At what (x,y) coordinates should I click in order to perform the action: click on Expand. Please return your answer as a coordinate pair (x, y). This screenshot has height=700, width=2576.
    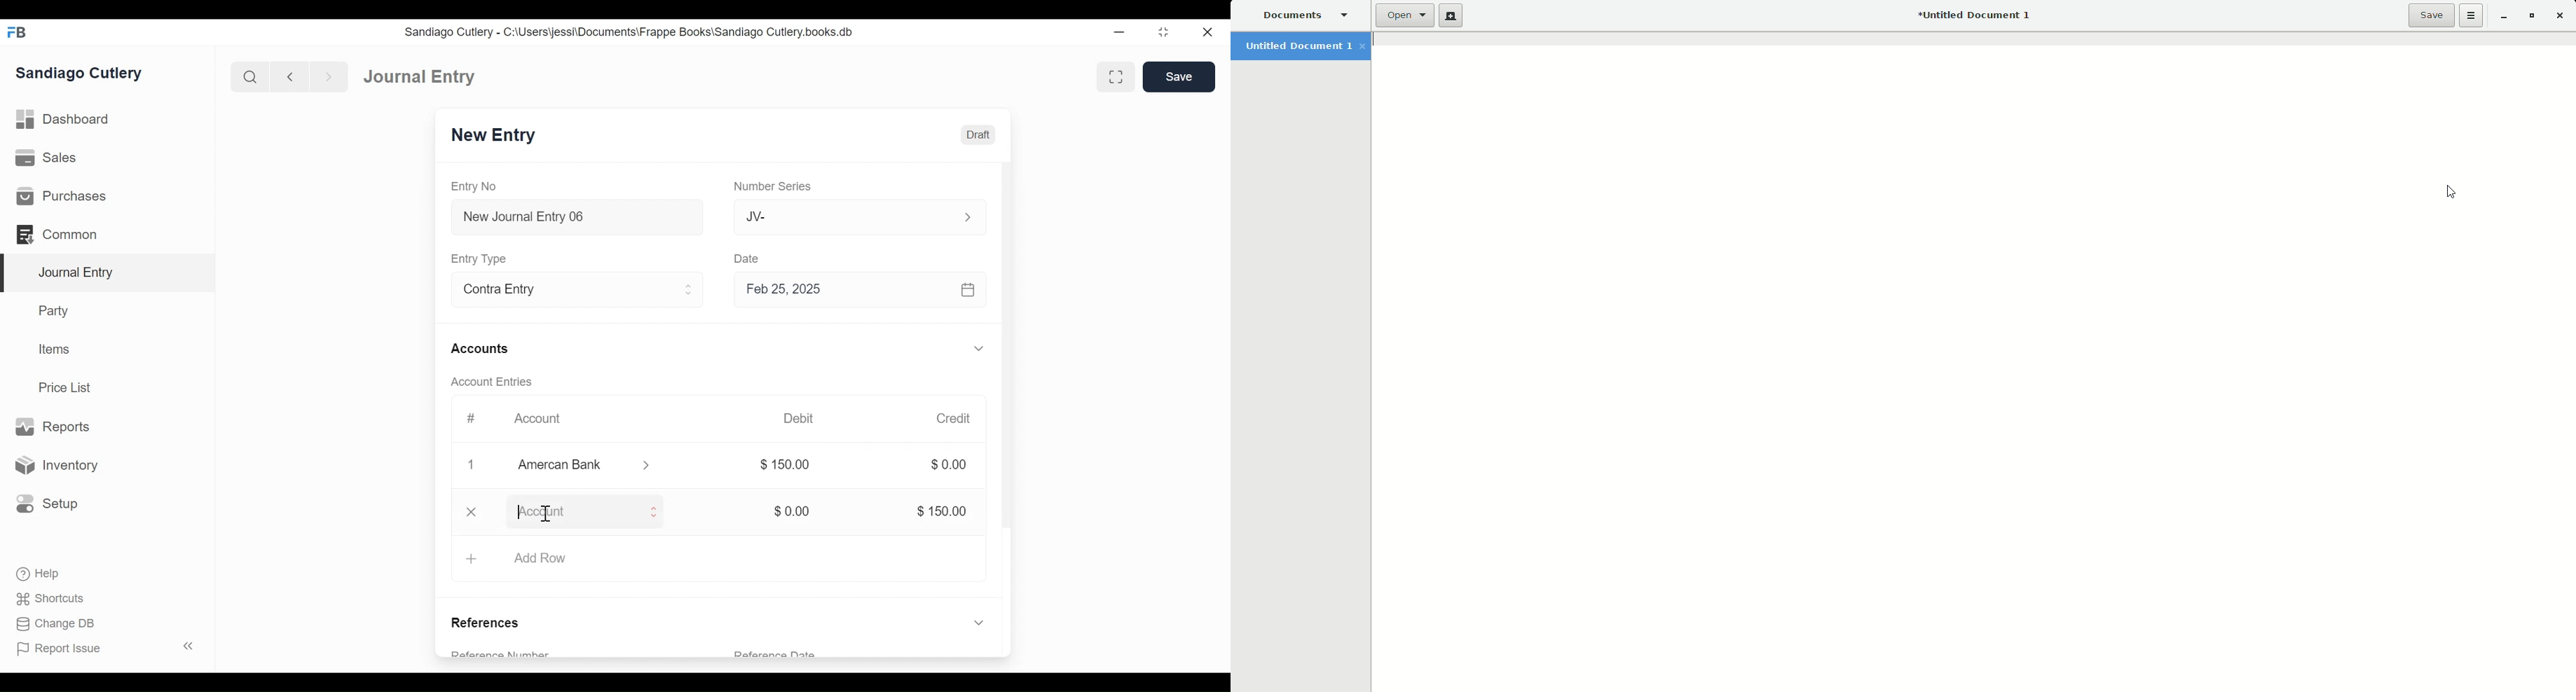
    Looking at the image, I should click on (654, 514).